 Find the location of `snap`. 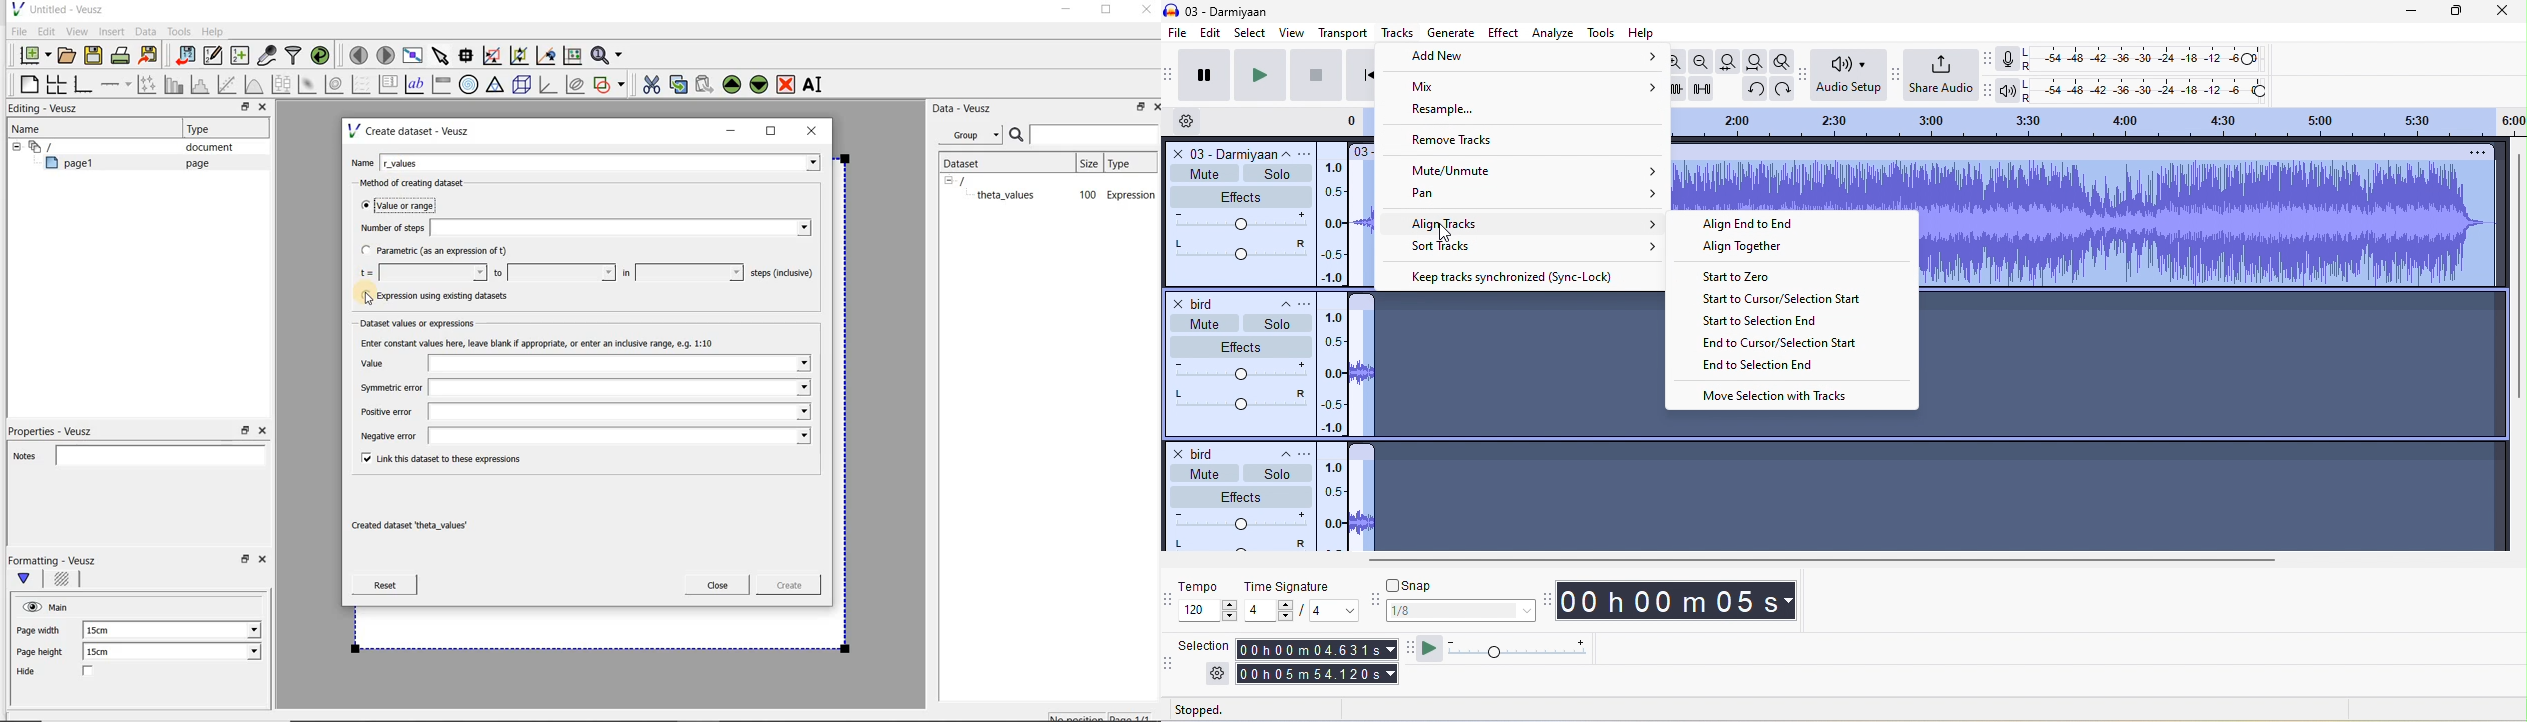

snap is located at coordinates (1455, 586).